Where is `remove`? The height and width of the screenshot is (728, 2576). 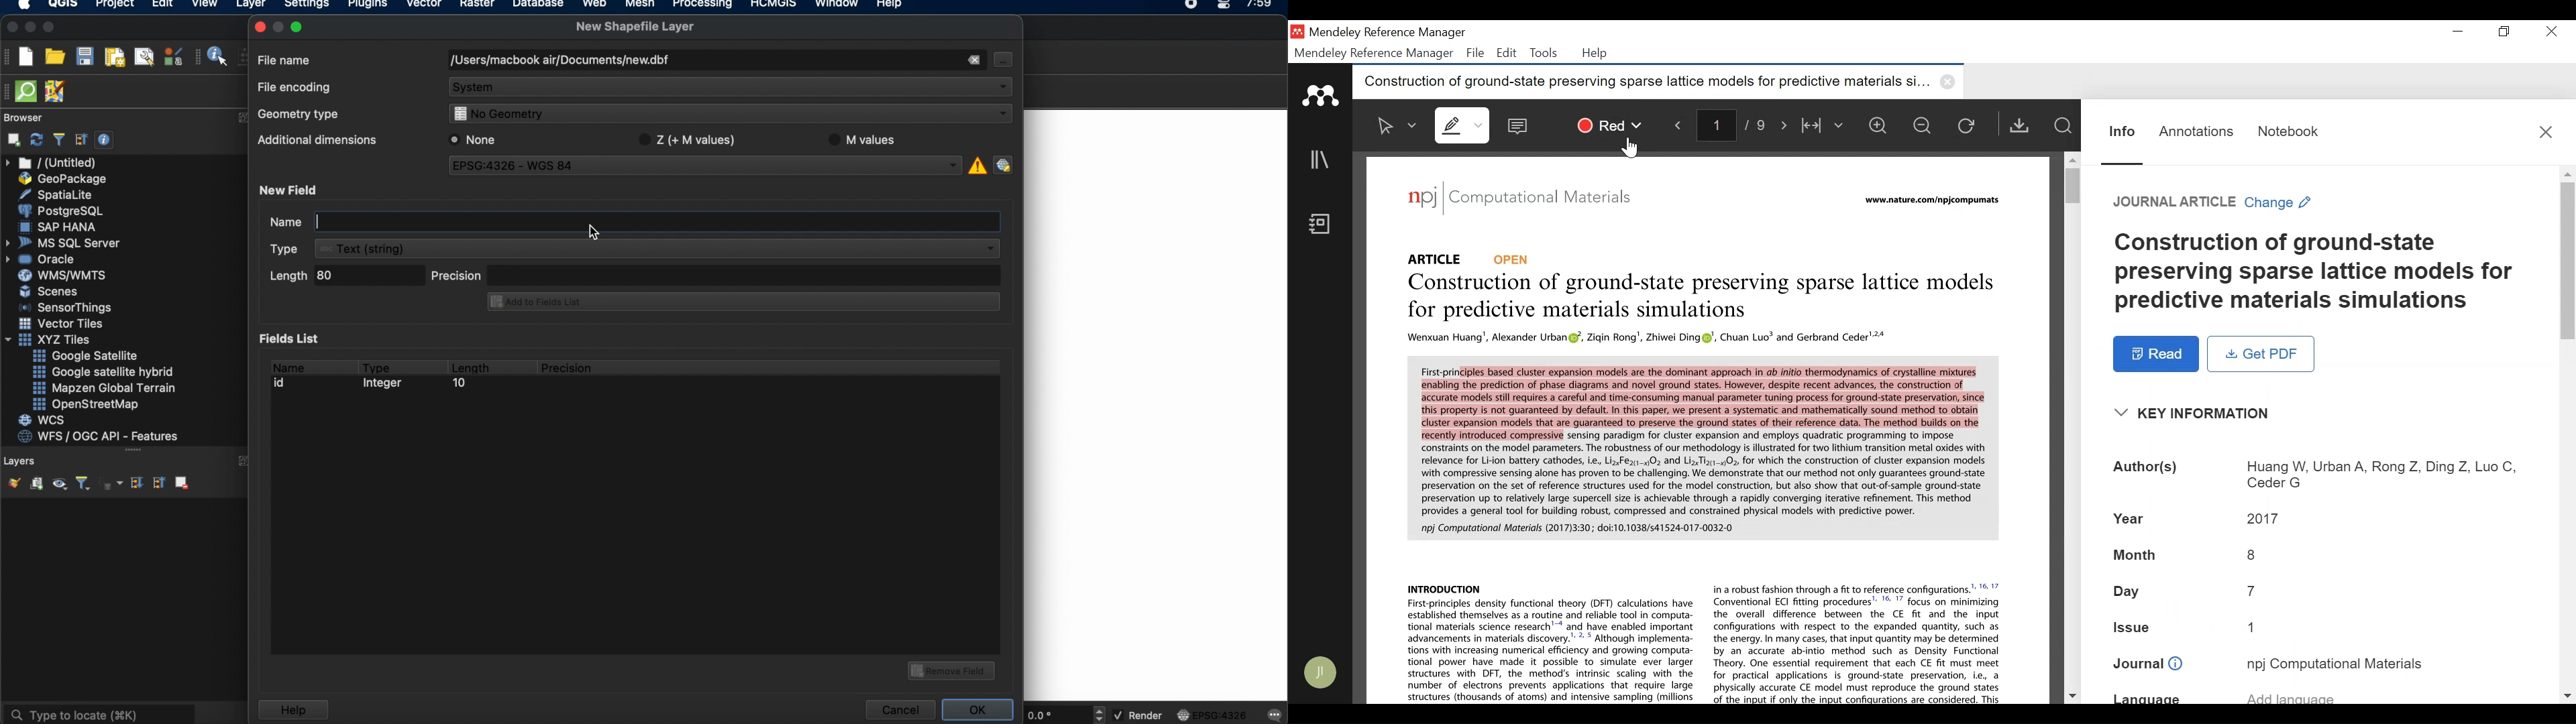
remove is located at coordinates (973, 60).